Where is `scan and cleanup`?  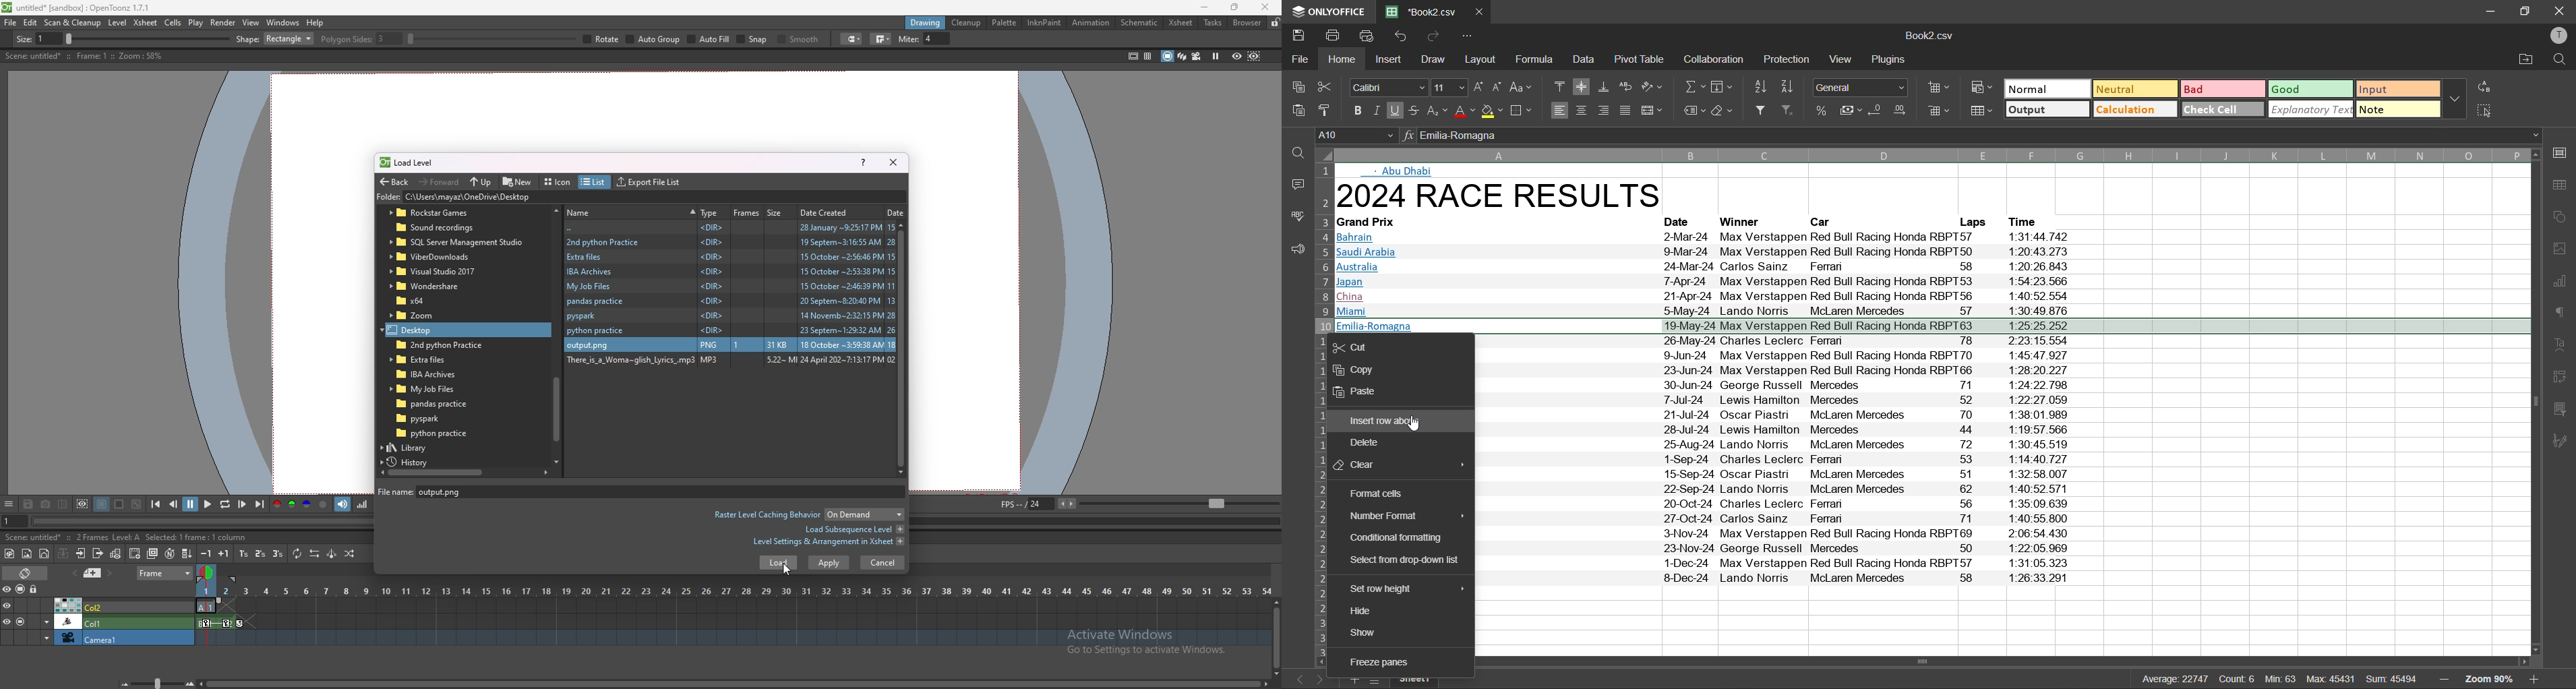
scan and cleanup is located at coordinates (72, 23).